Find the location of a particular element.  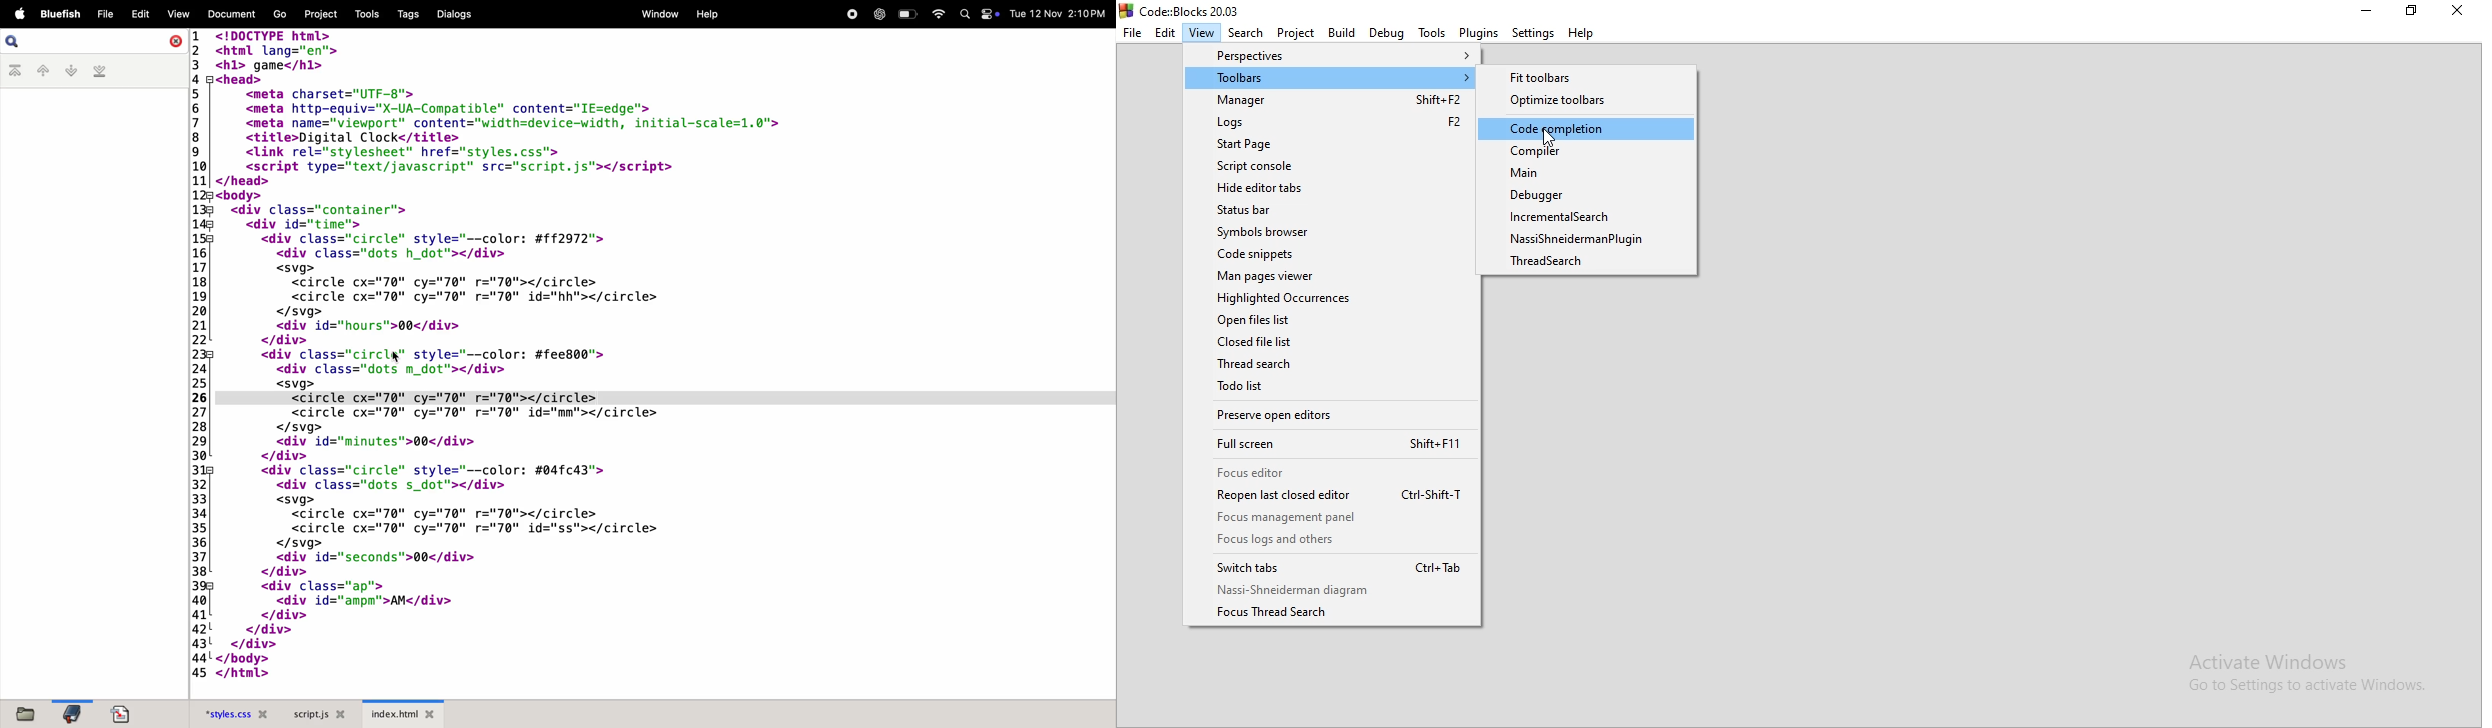

Todo list is located at coordinates (1332, 389).